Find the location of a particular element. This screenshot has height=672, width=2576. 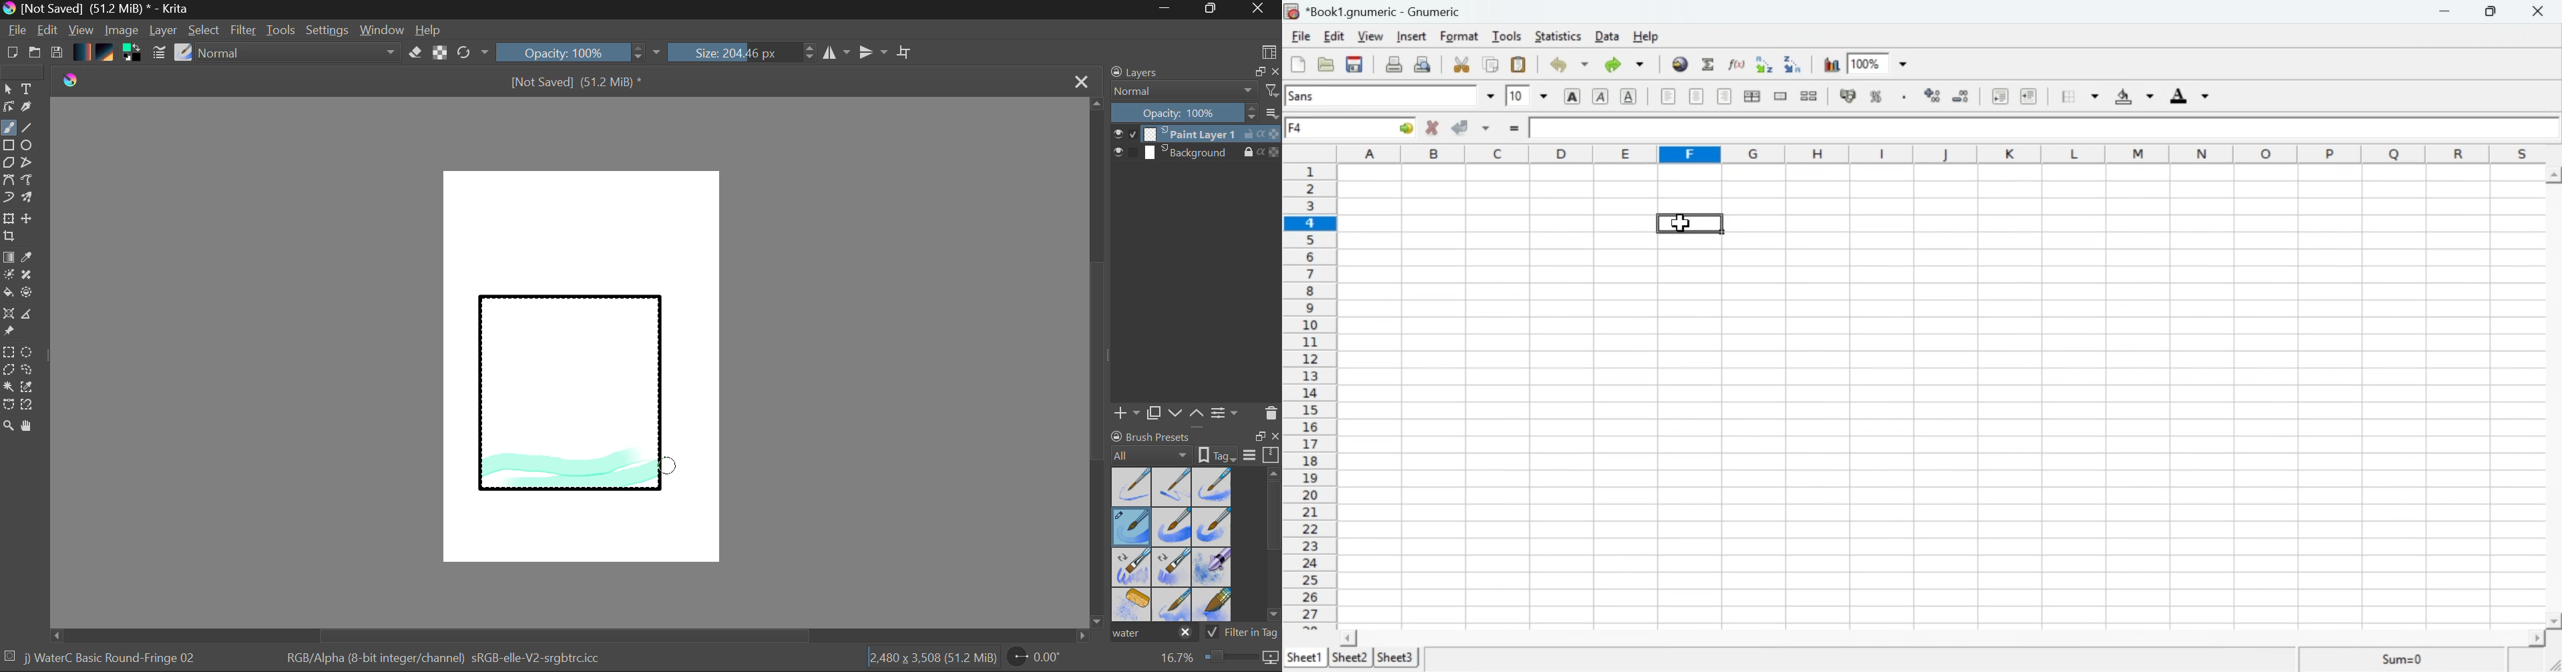

Brush Selected is located at coordinates (1133, 528).